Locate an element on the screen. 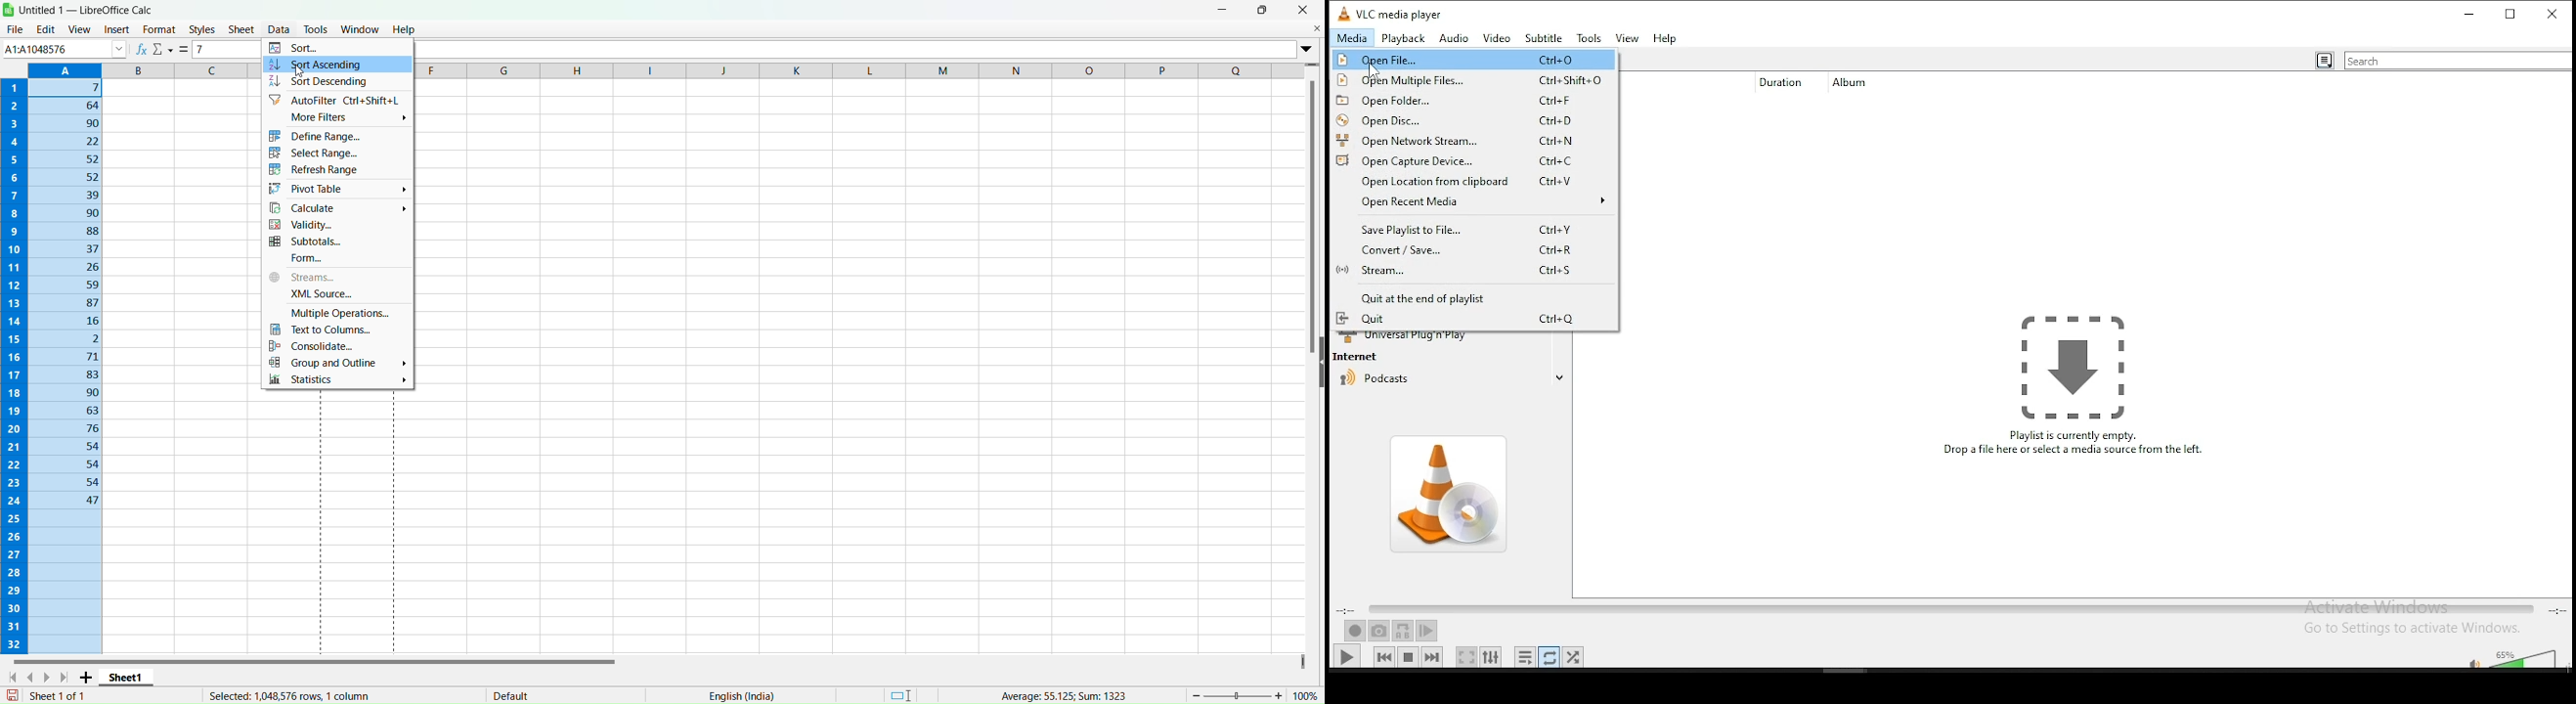 The width and height of the screenshot is (2576, 728). show extended settings is located at coordinates (1492, 657).